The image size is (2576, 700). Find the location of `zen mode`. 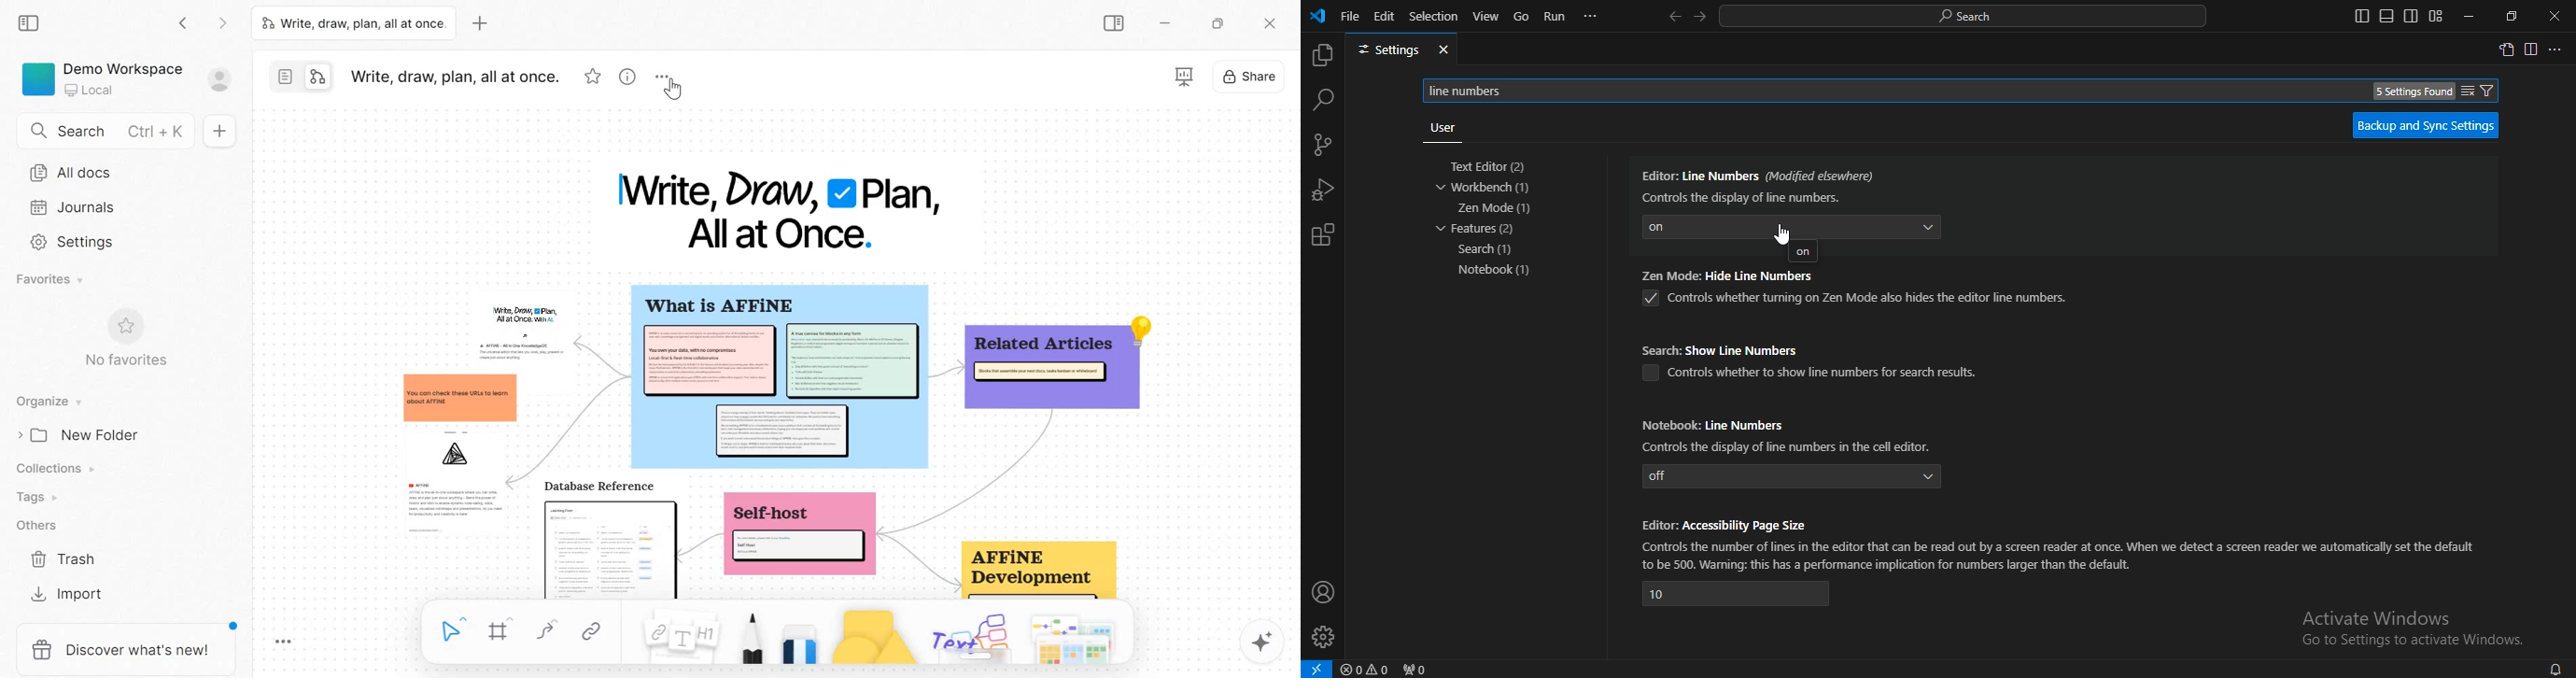

zen mode is located at coordinates (1496, 208).